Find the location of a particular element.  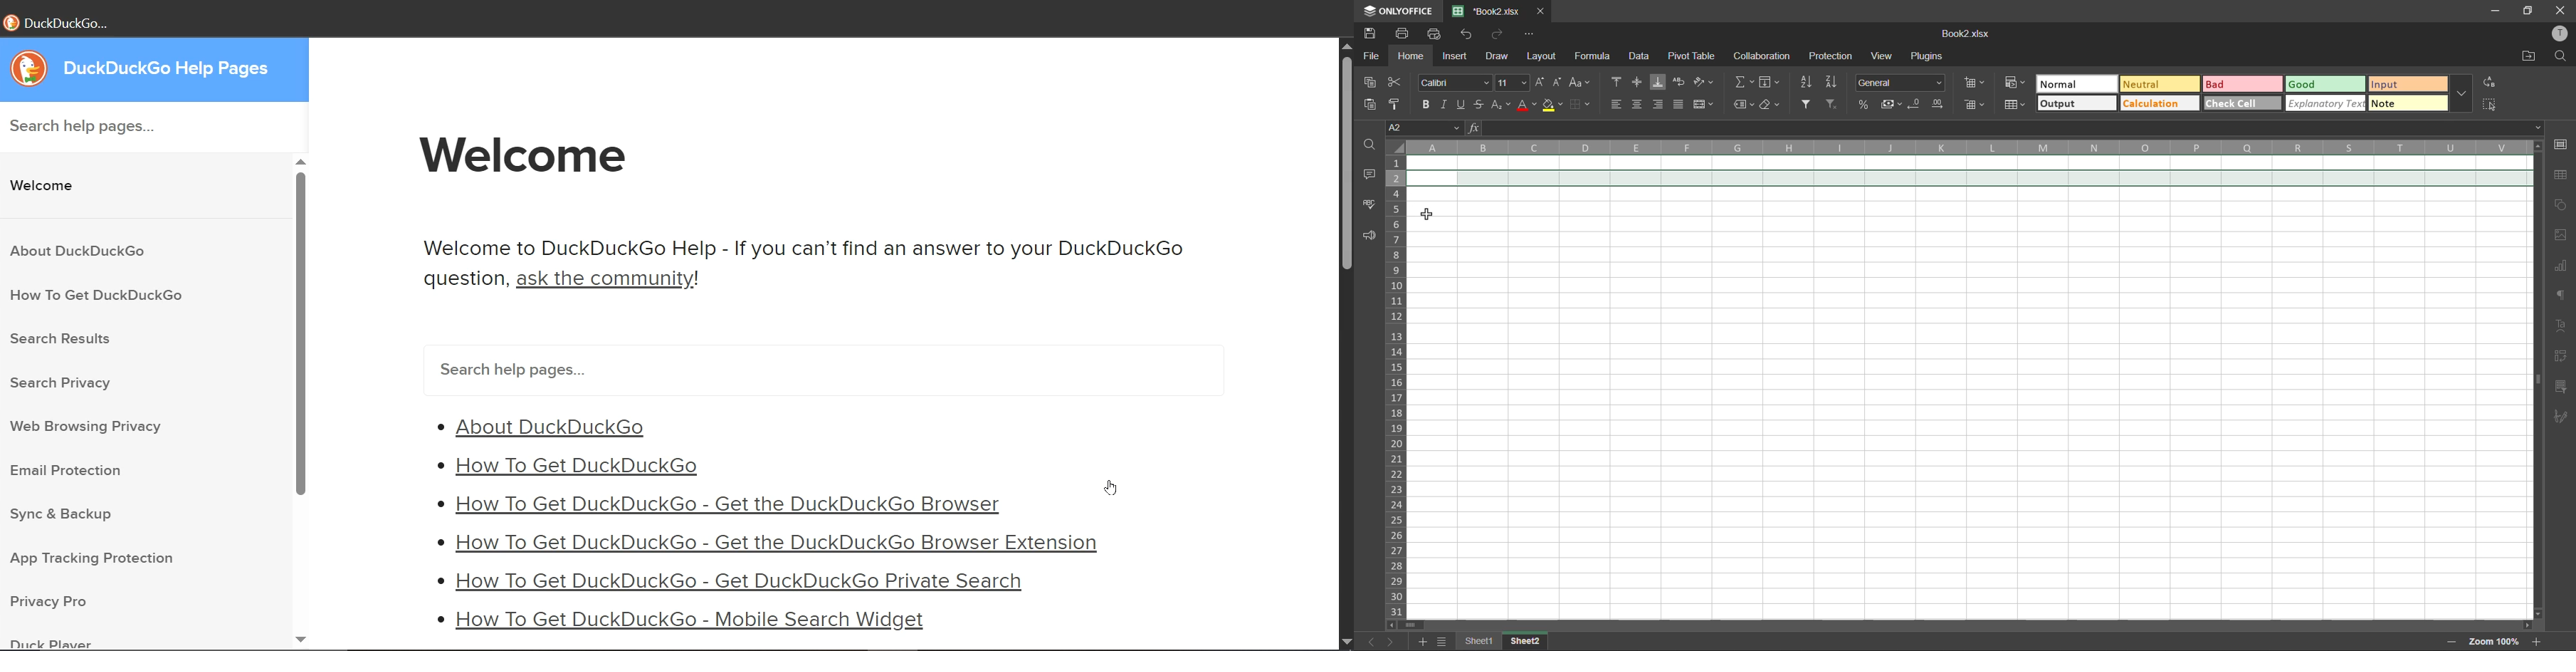

comments is located at coordinates (1372, 176).